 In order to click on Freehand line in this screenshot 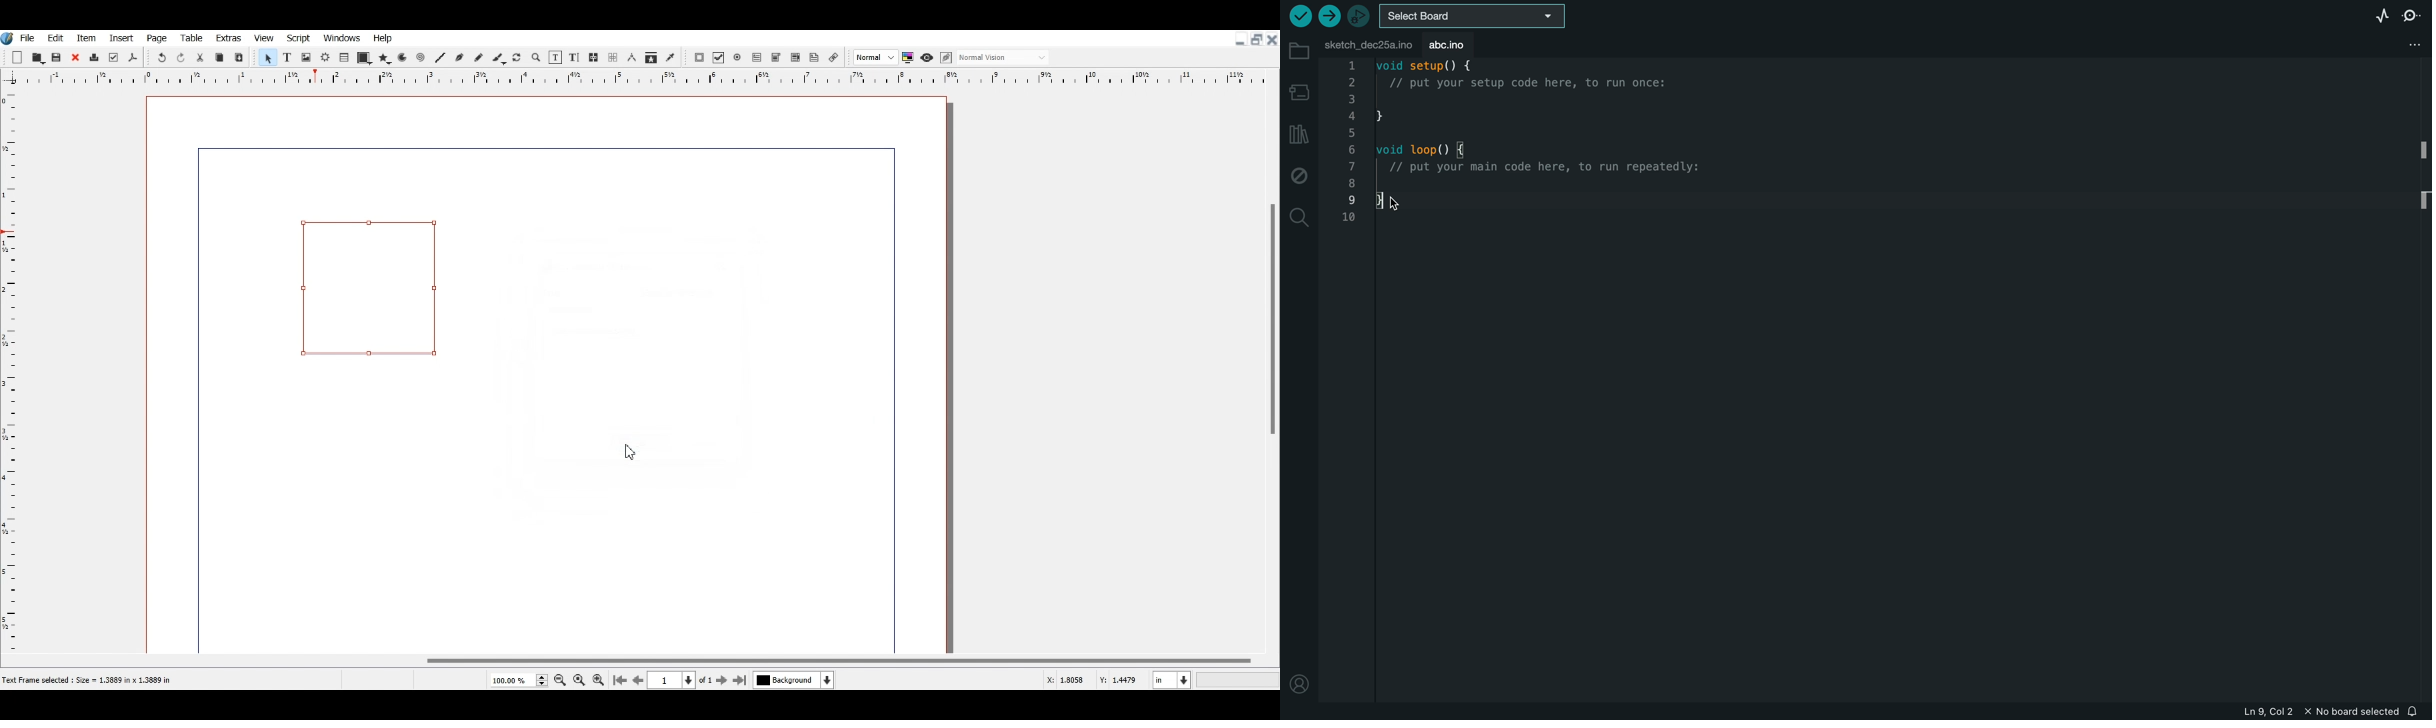, I will do `click(478, 57)`.